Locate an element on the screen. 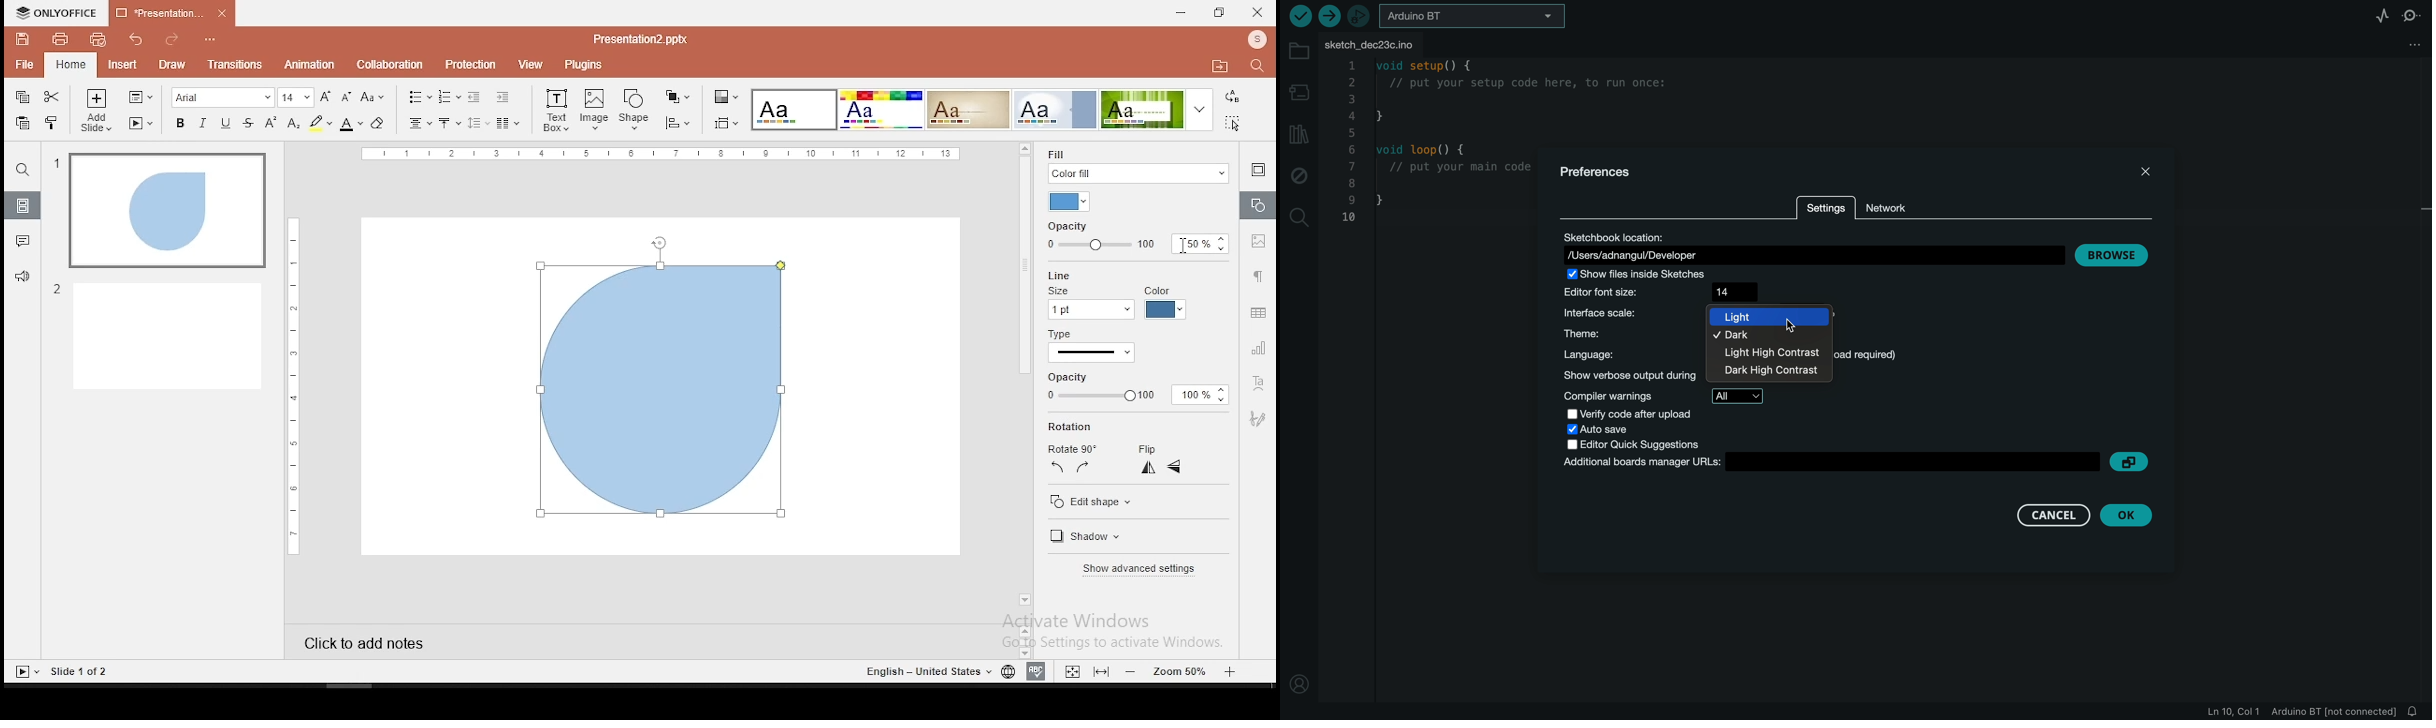 This screenshot has width=2436, height=728. eraser tool is located at coordinates (378, 123).